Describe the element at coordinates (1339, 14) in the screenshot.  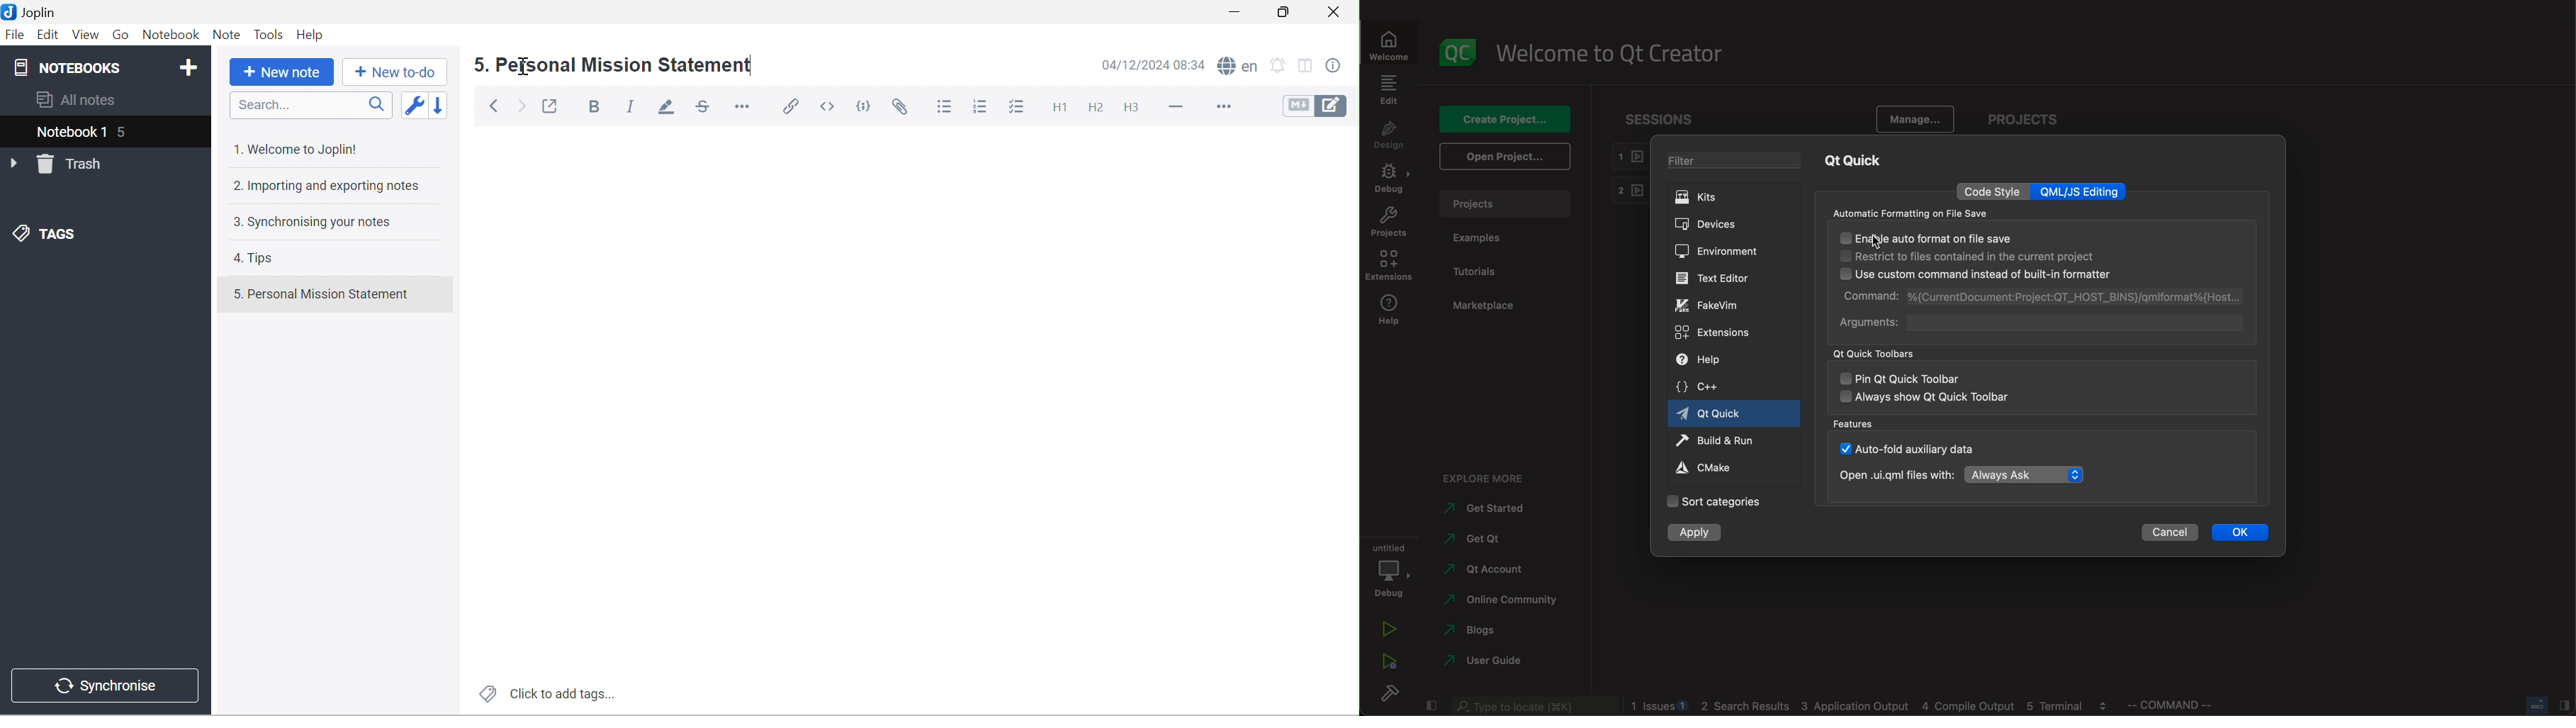
I see `Close` at that location.